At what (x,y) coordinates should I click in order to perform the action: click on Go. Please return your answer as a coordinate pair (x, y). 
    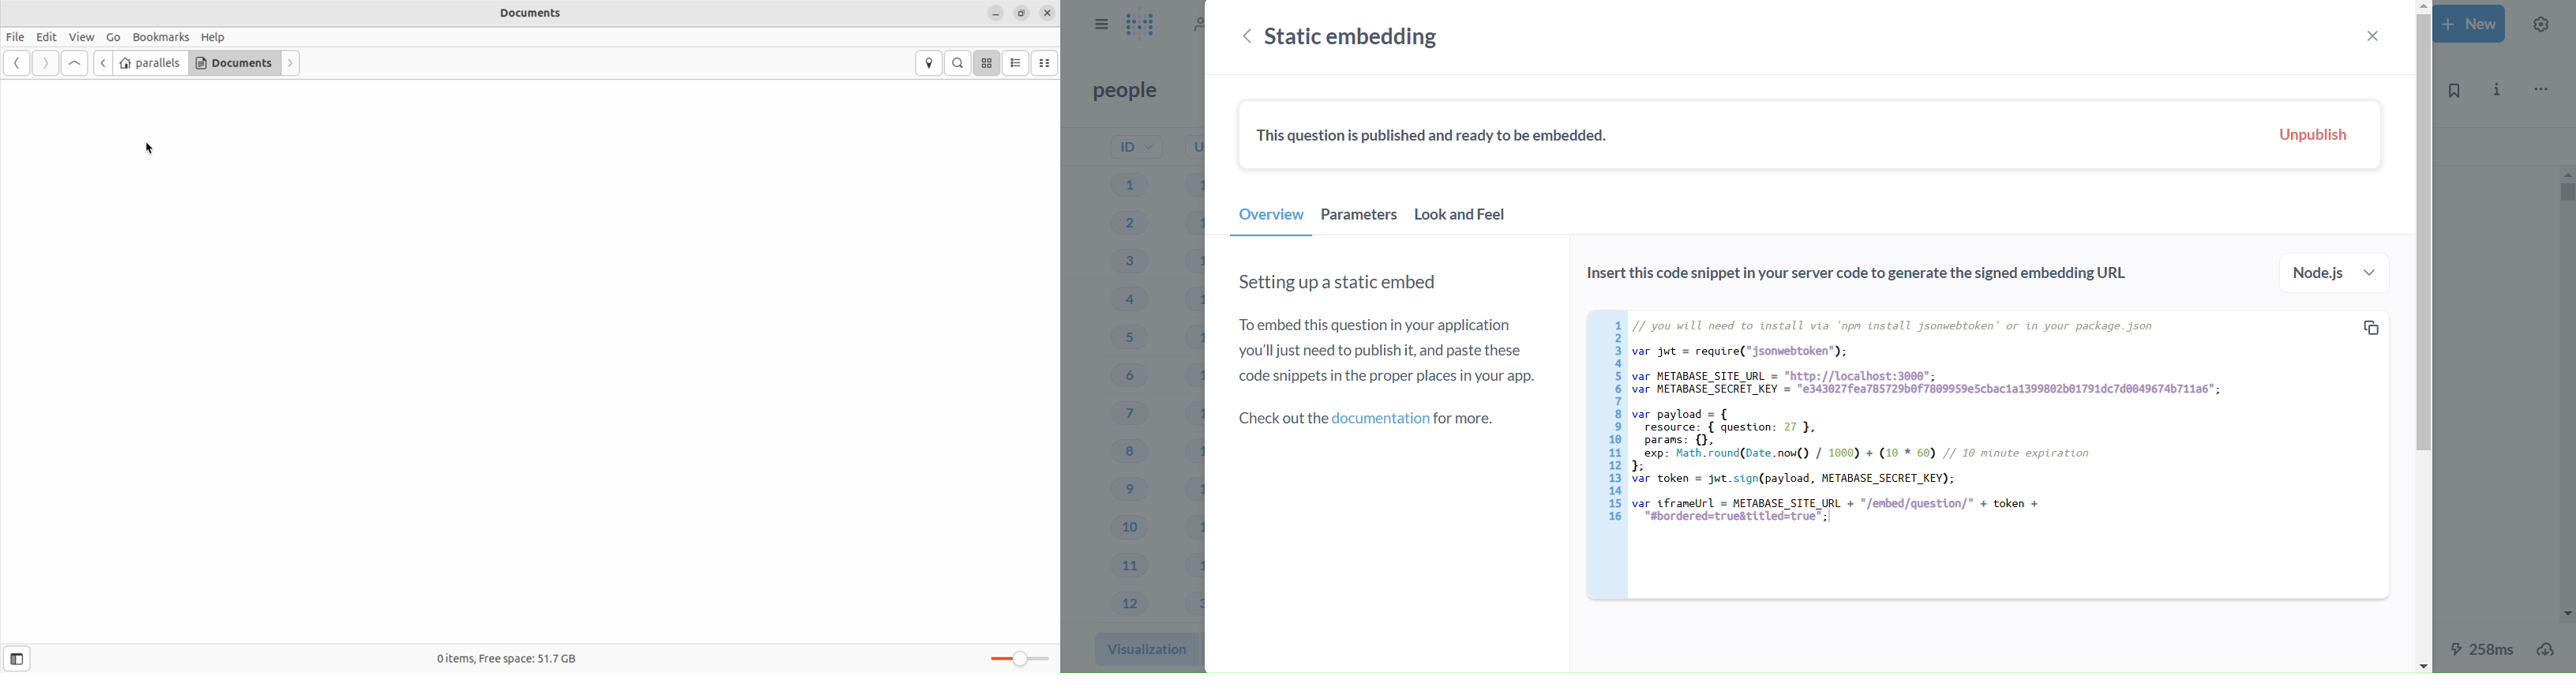
    Looking at the image, I should click on (113, 38).